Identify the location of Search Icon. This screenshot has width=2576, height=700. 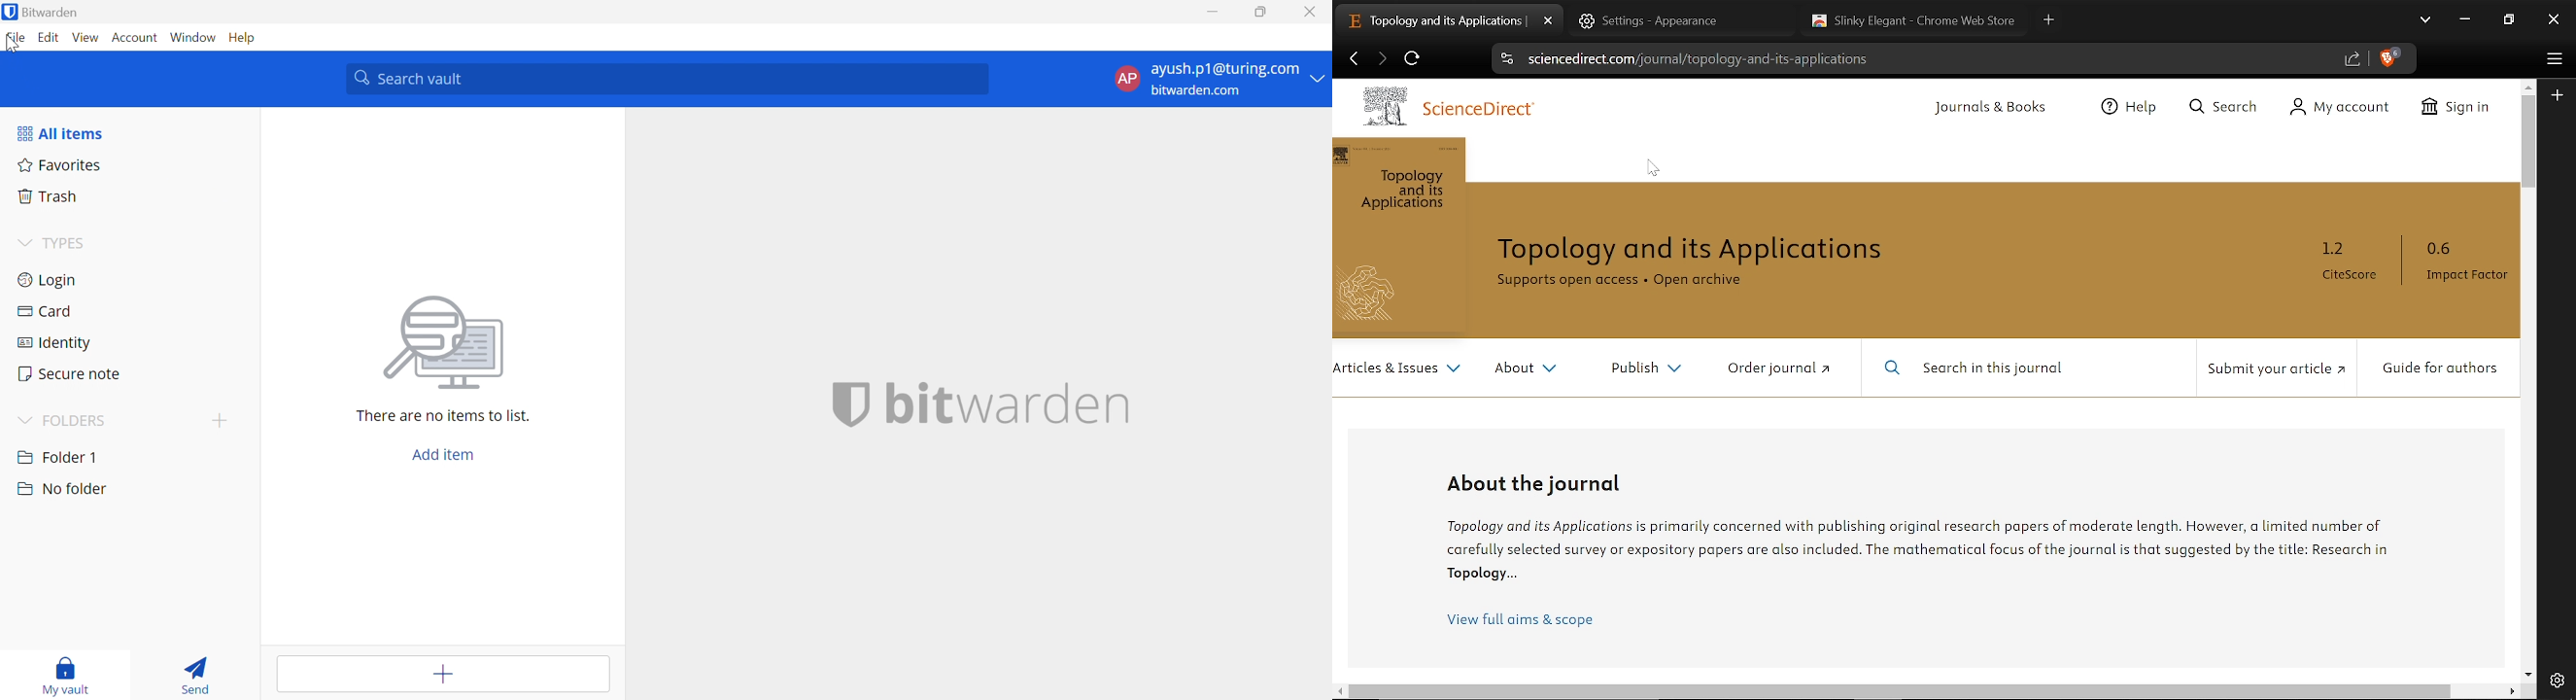
(1893, 368).